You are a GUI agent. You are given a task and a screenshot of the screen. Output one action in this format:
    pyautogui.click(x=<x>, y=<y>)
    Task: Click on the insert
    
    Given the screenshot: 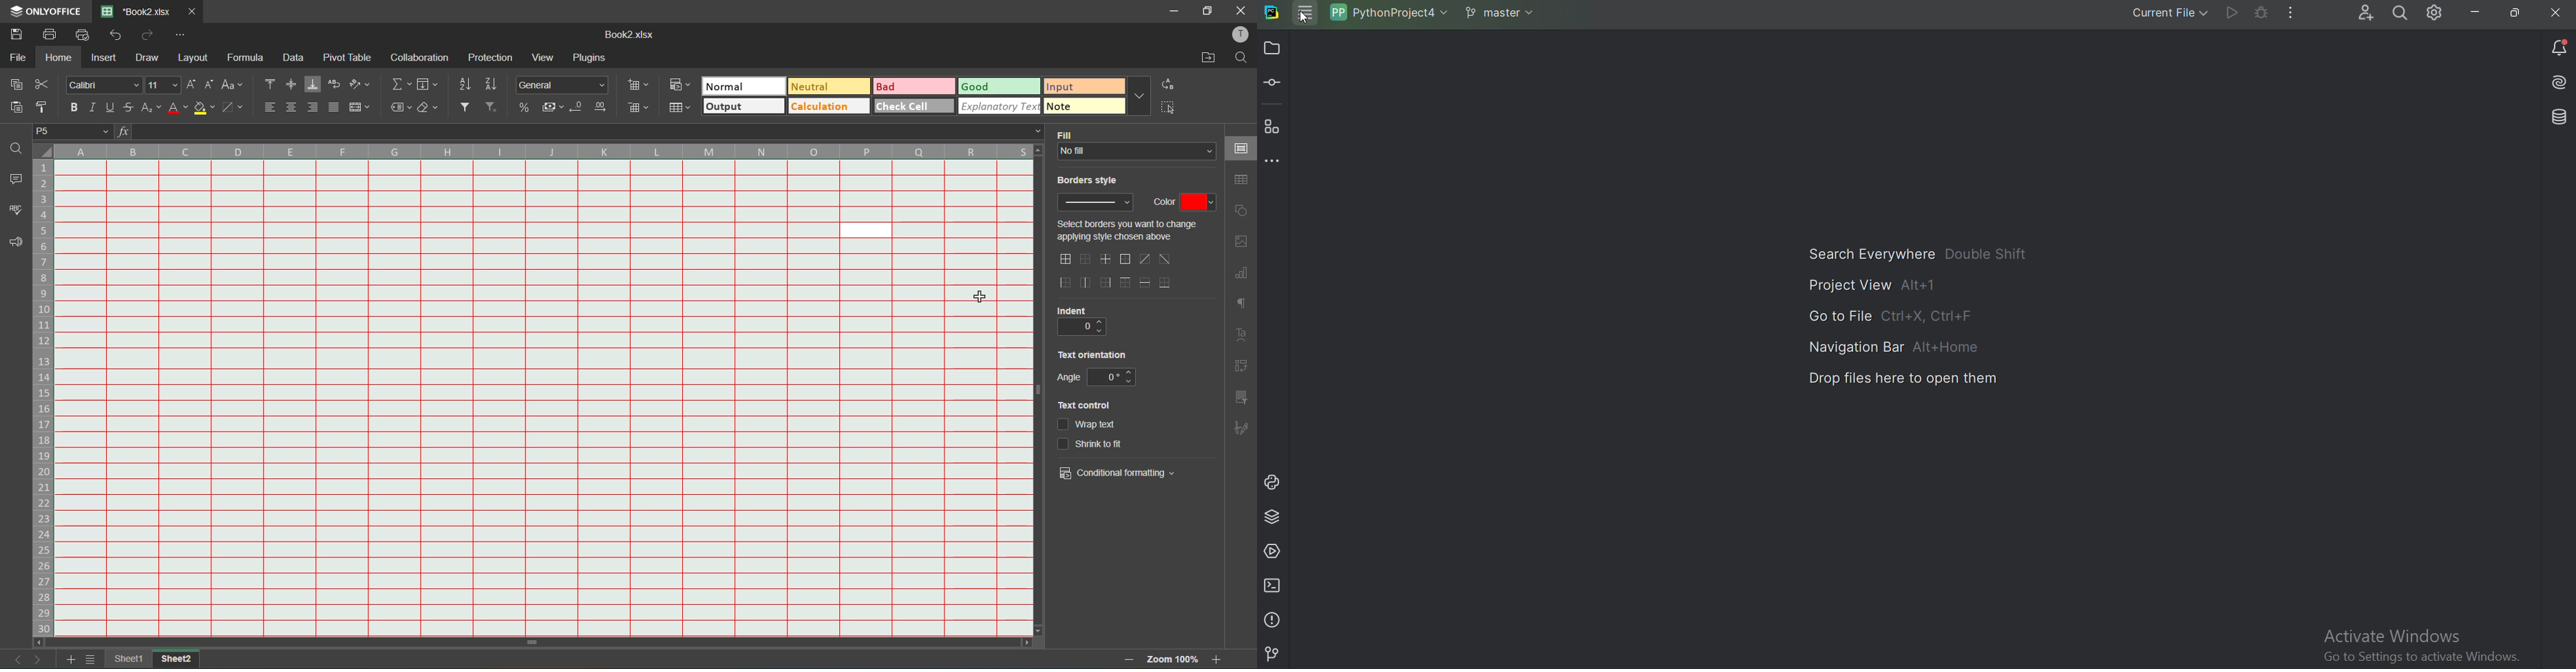 What is the action you would take?
    pyautogui.click(x=106, y=57)
    